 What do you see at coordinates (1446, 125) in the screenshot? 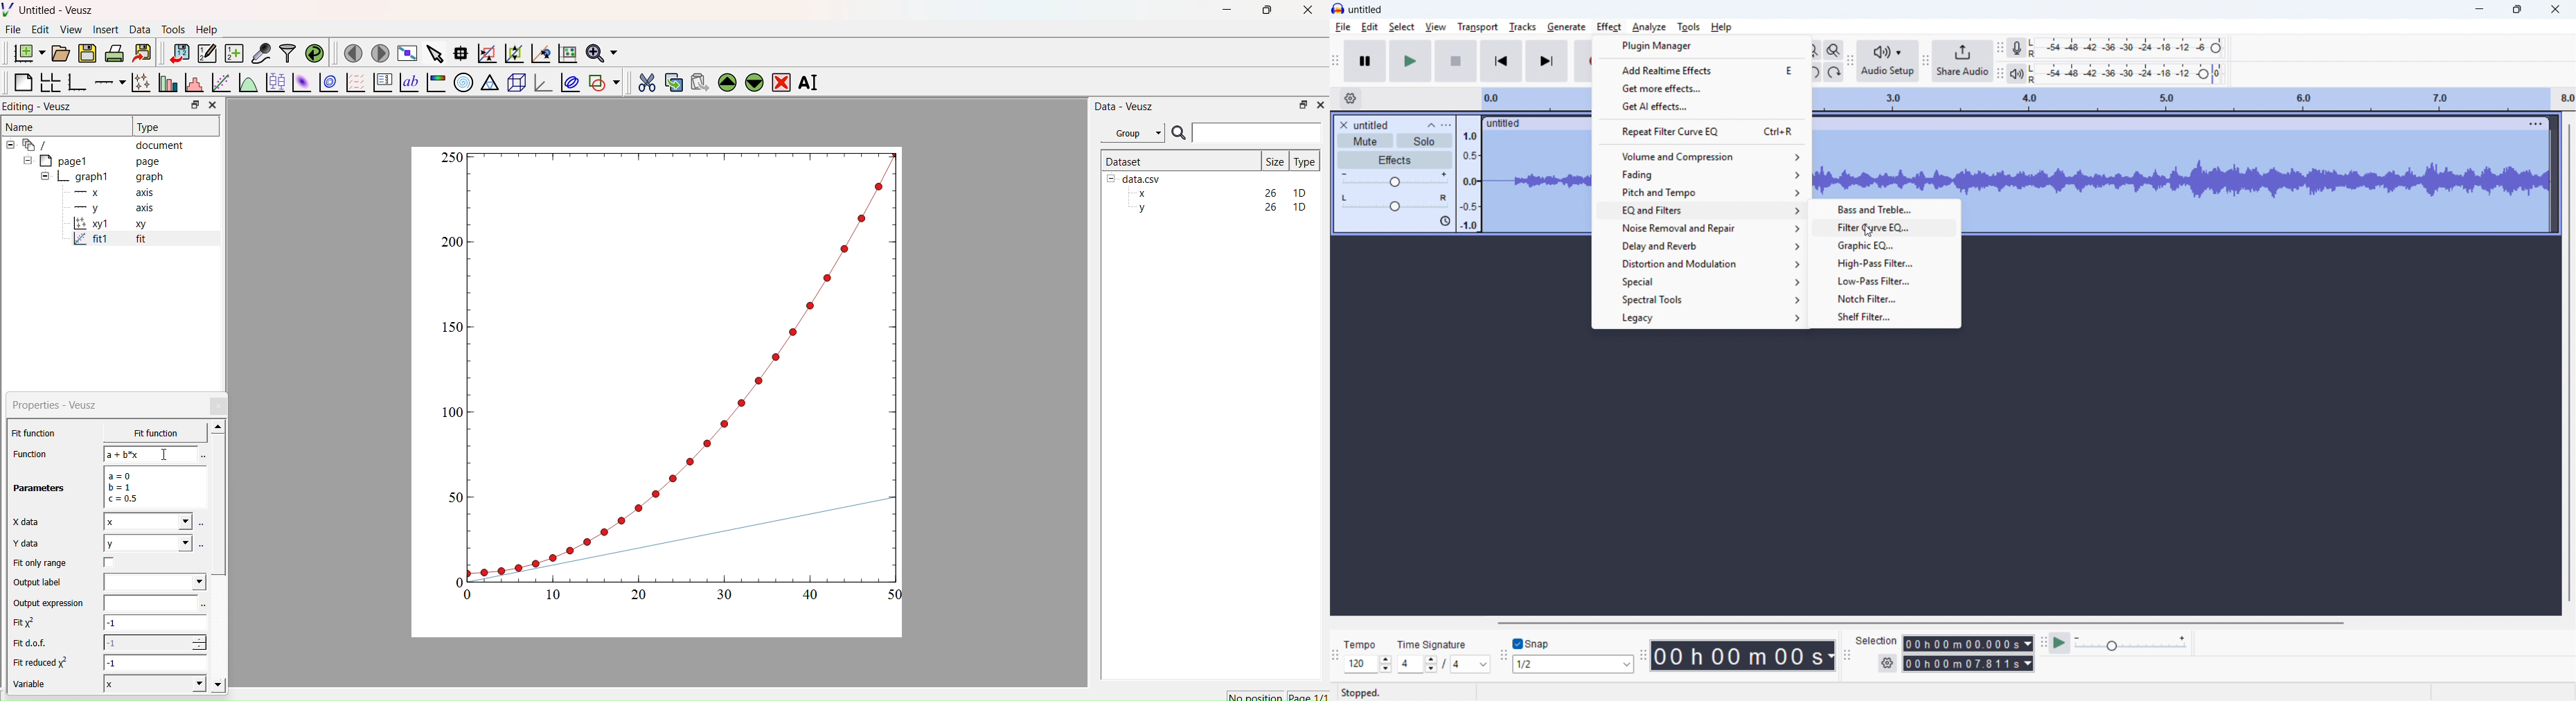
I see `track control panel menu` at bounding box center [1446, 125].